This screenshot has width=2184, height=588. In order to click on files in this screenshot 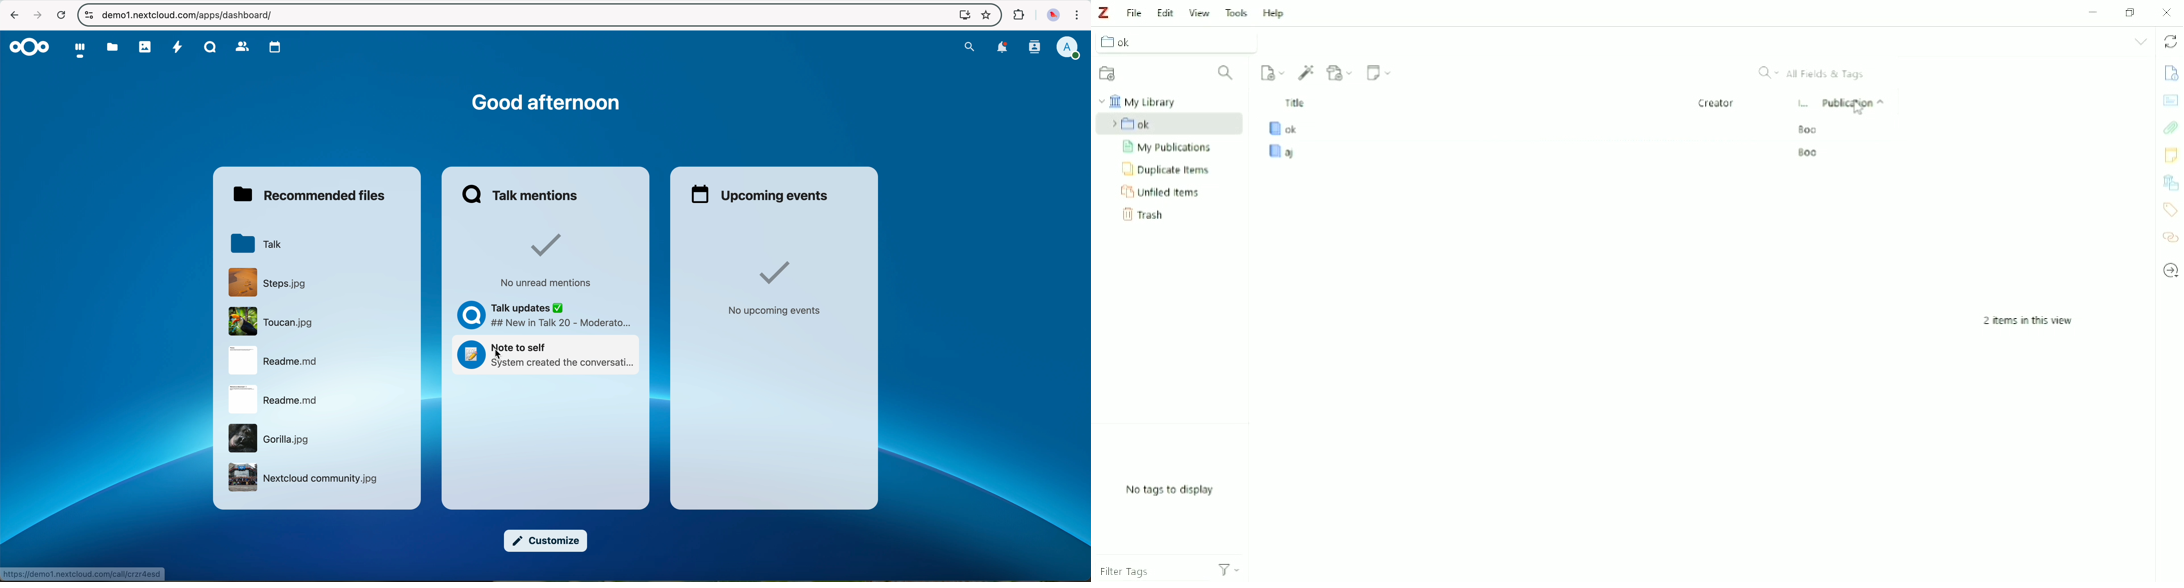, I will do `click(113, 46)`.